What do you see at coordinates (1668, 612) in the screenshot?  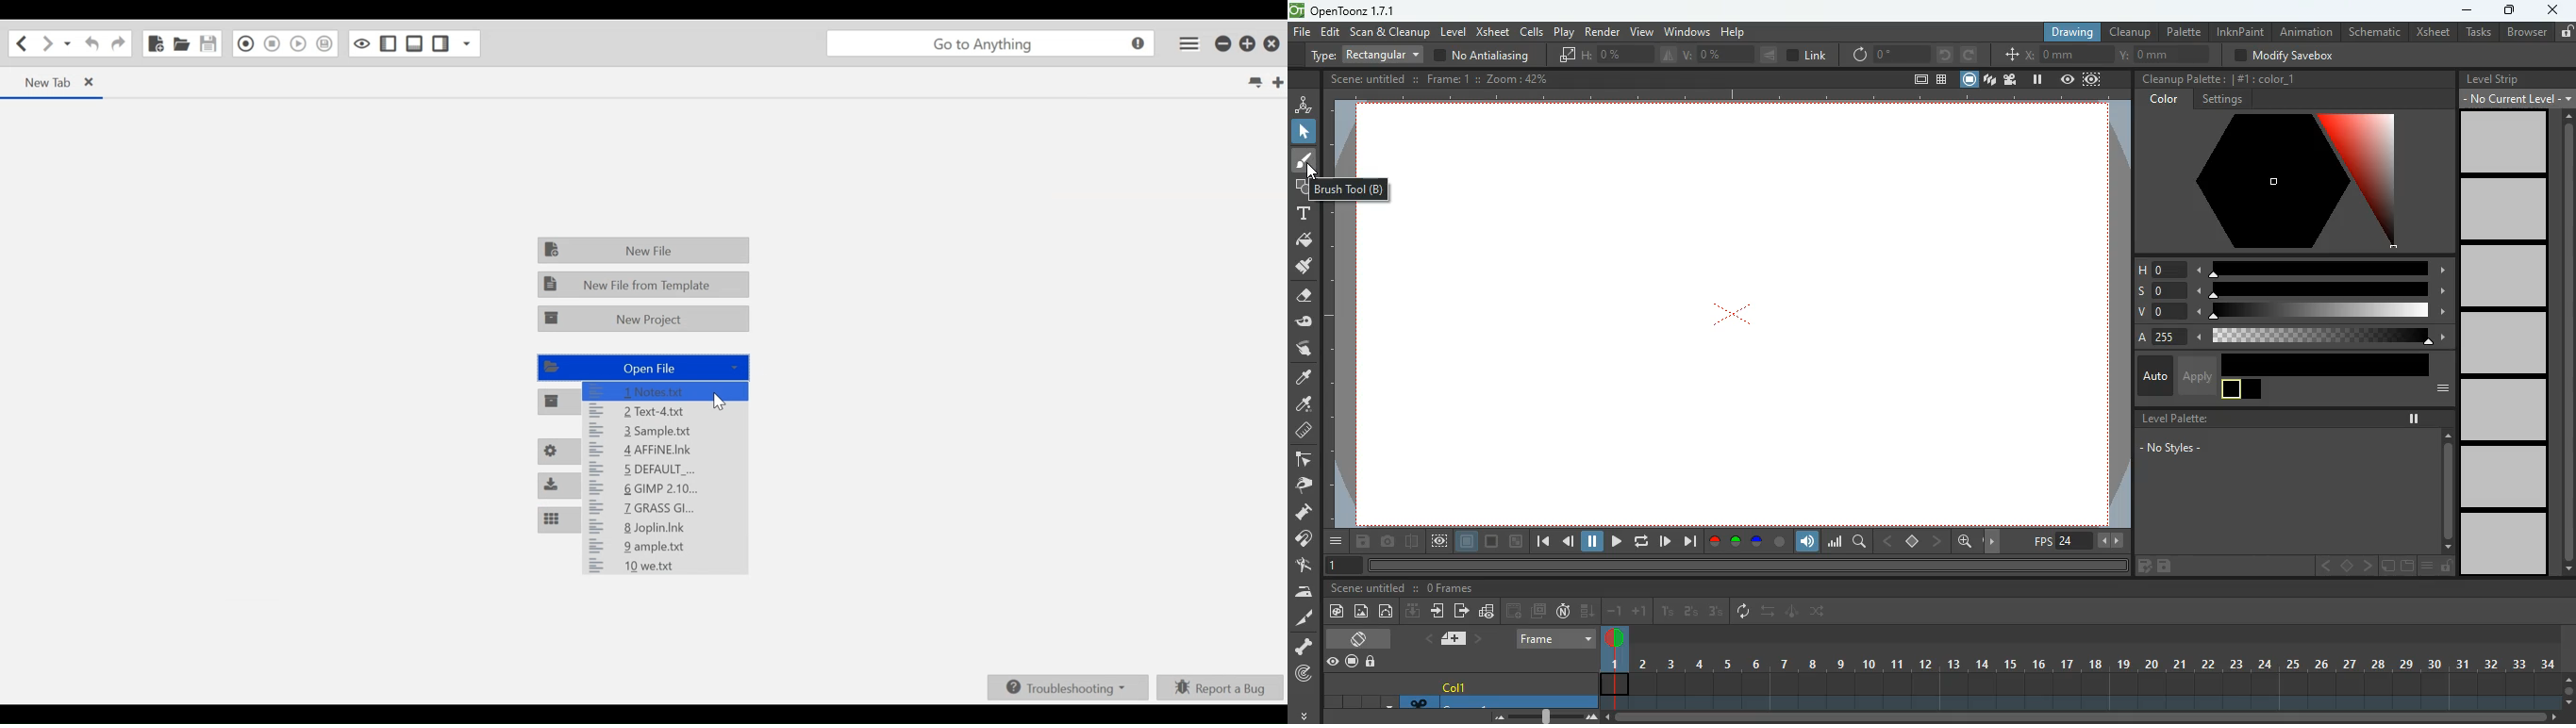 I see `1` at bounding box center [1668, 612].